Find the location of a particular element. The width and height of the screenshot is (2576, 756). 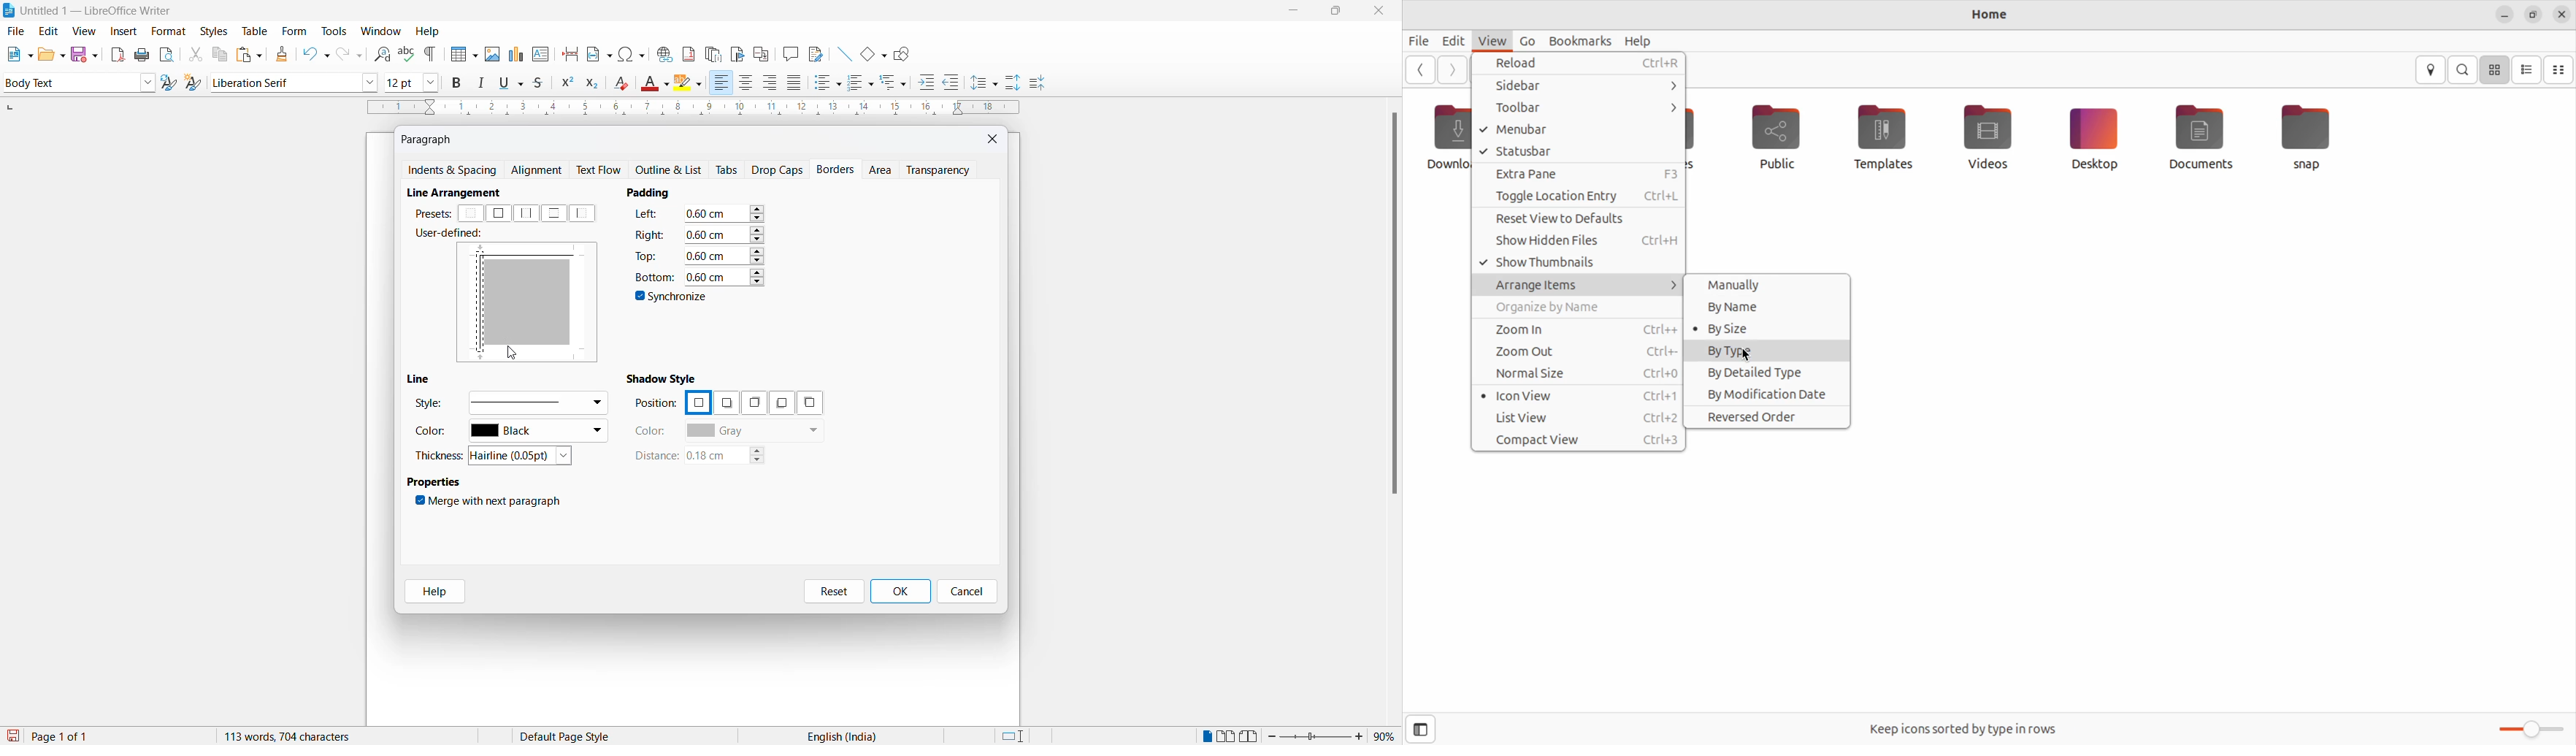

normal size is located at coordinates (1578, 374).